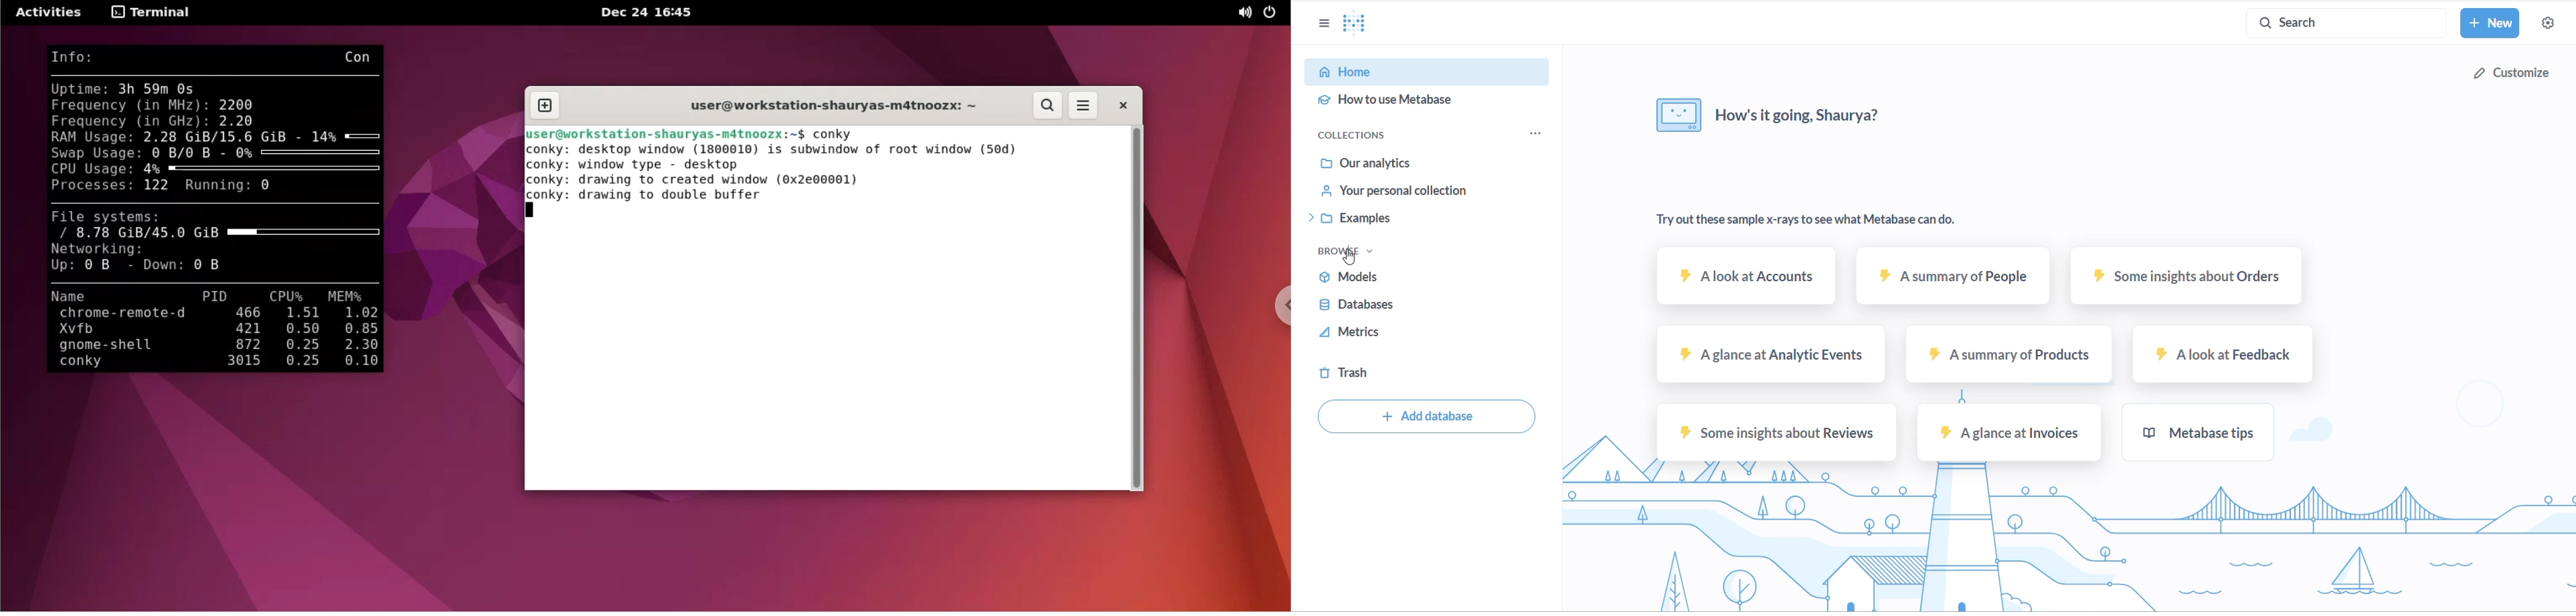 The height and width of the screenshot is (616, 2576). Describe the element at coordinates (1341, 250) in the screenshot. I see `BROWSE` at that location.